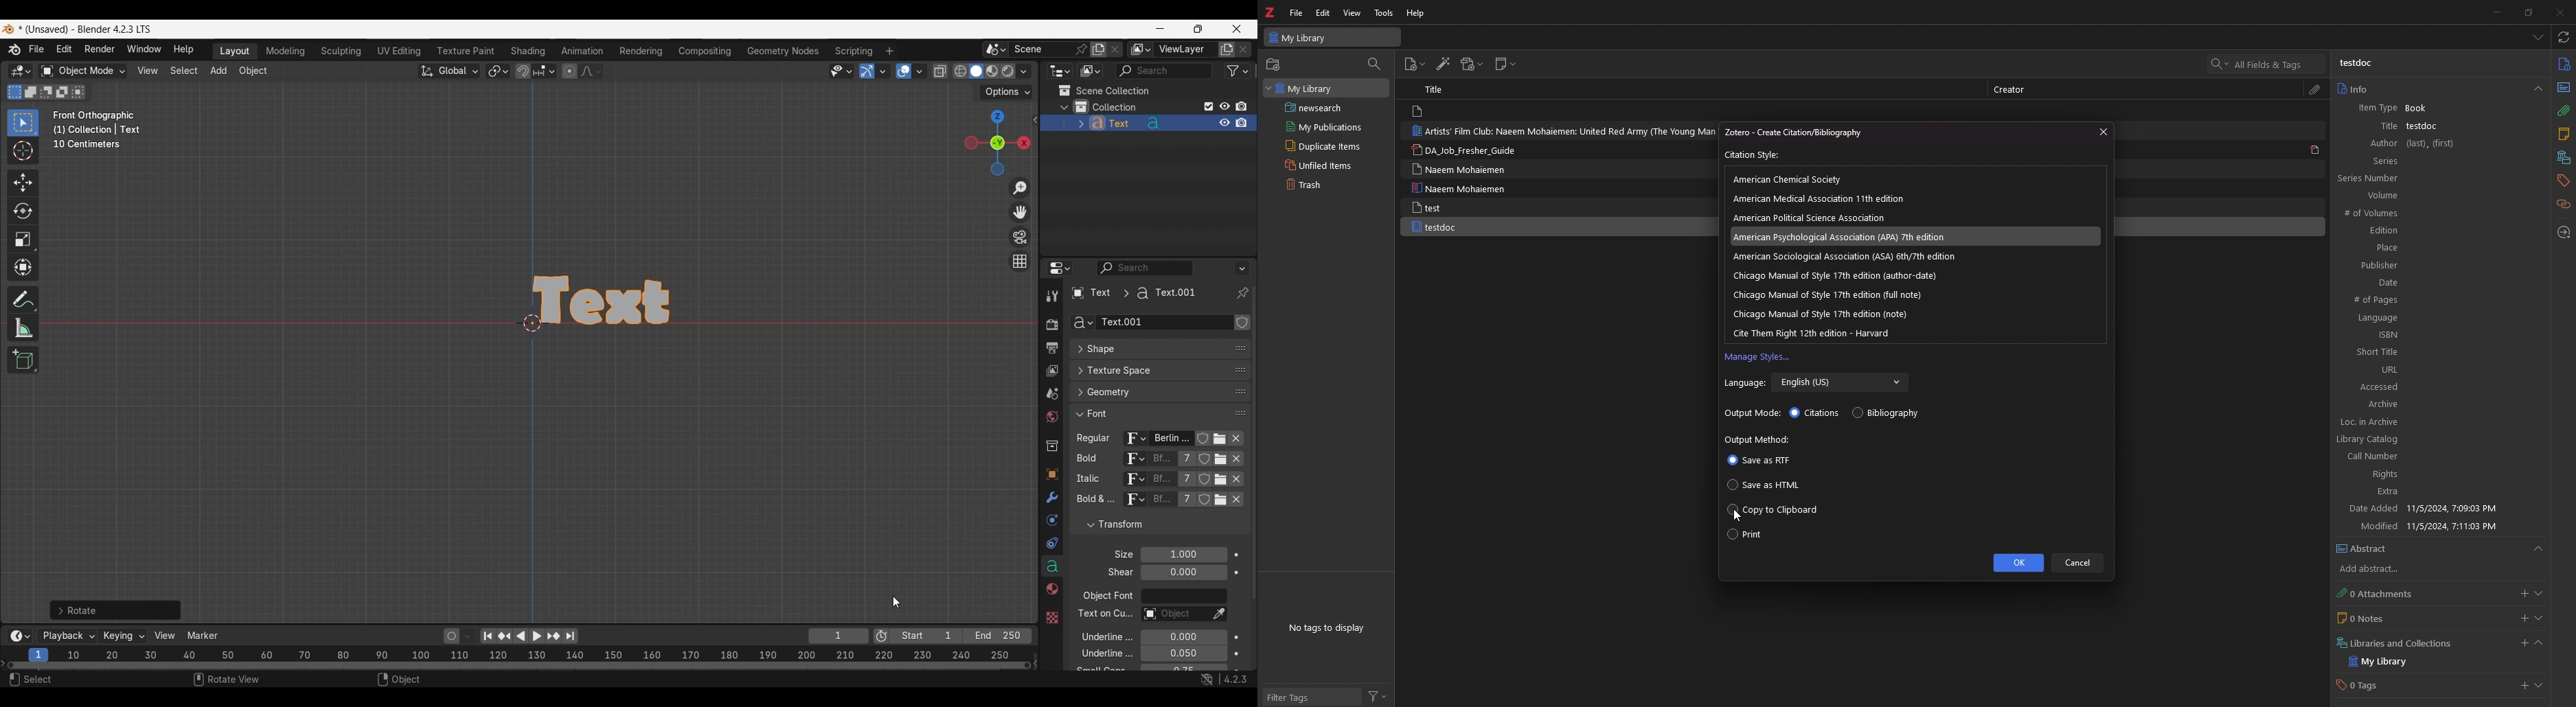 The height and width of the screenshot is (728, 2576). What do you see at coordinates (852, 50) in the screenshot?
I see `Scripting workspace` at bounding box center [852, 50].